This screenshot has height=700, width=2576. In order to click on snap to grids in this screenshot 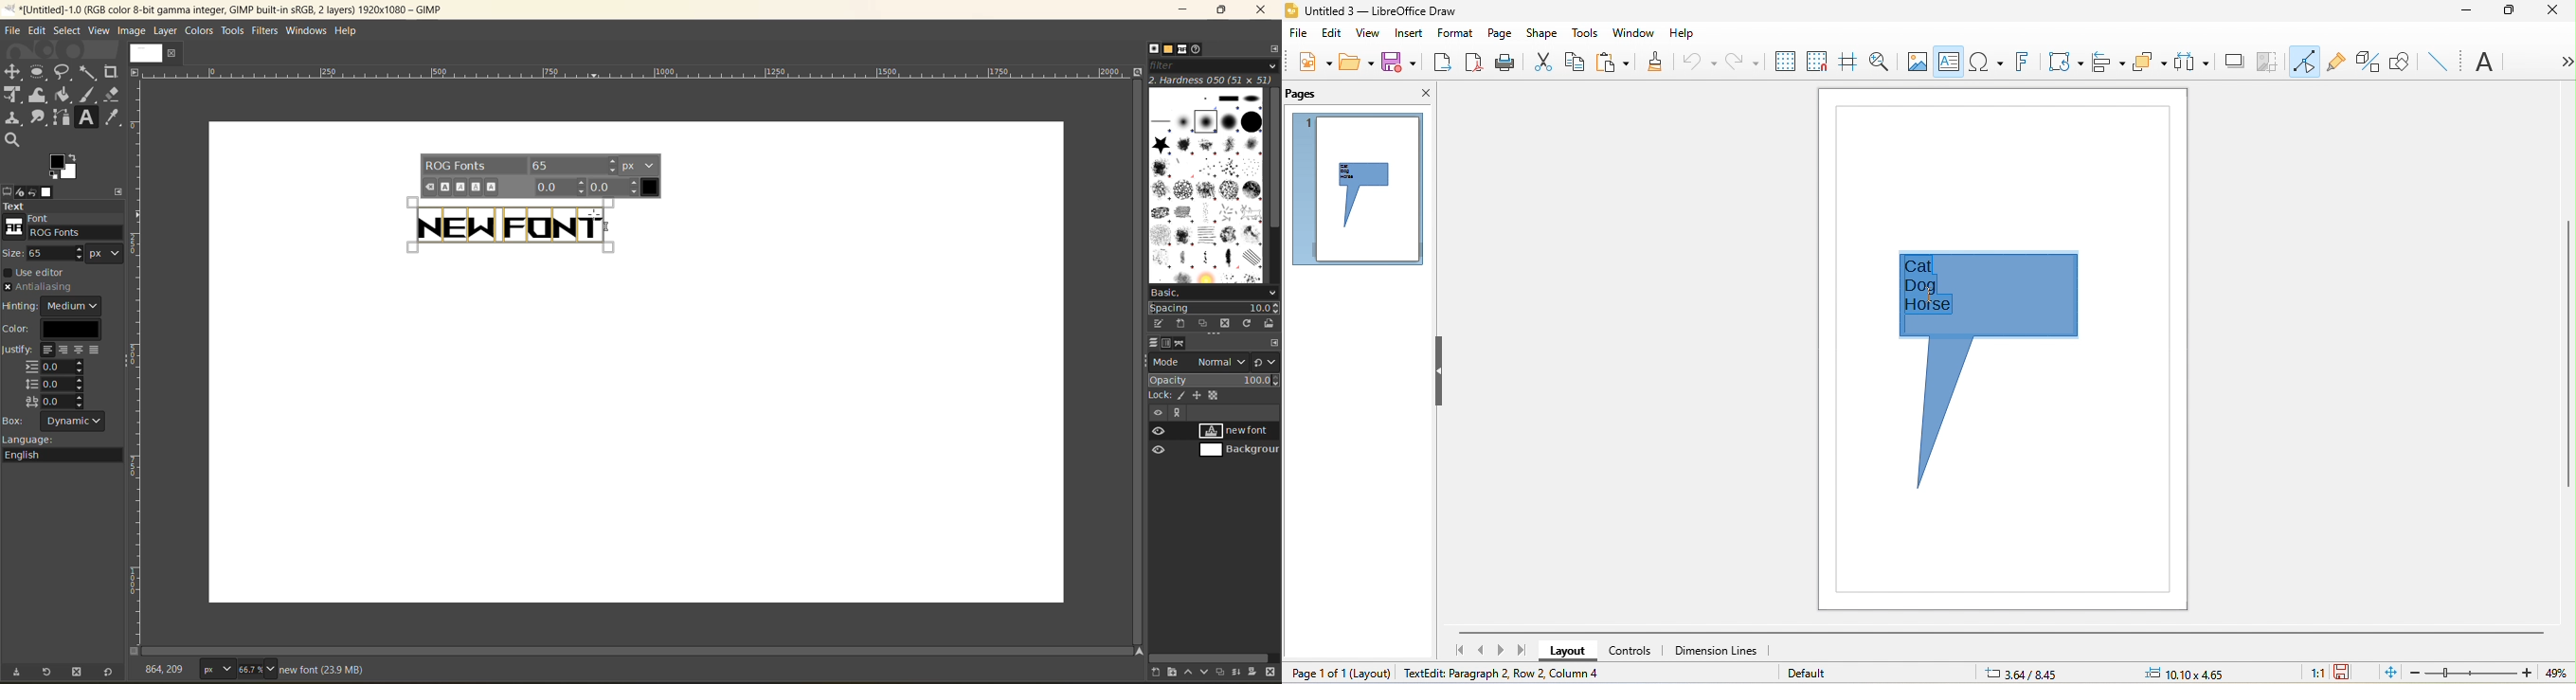, I will do `click(1815, 63)`.